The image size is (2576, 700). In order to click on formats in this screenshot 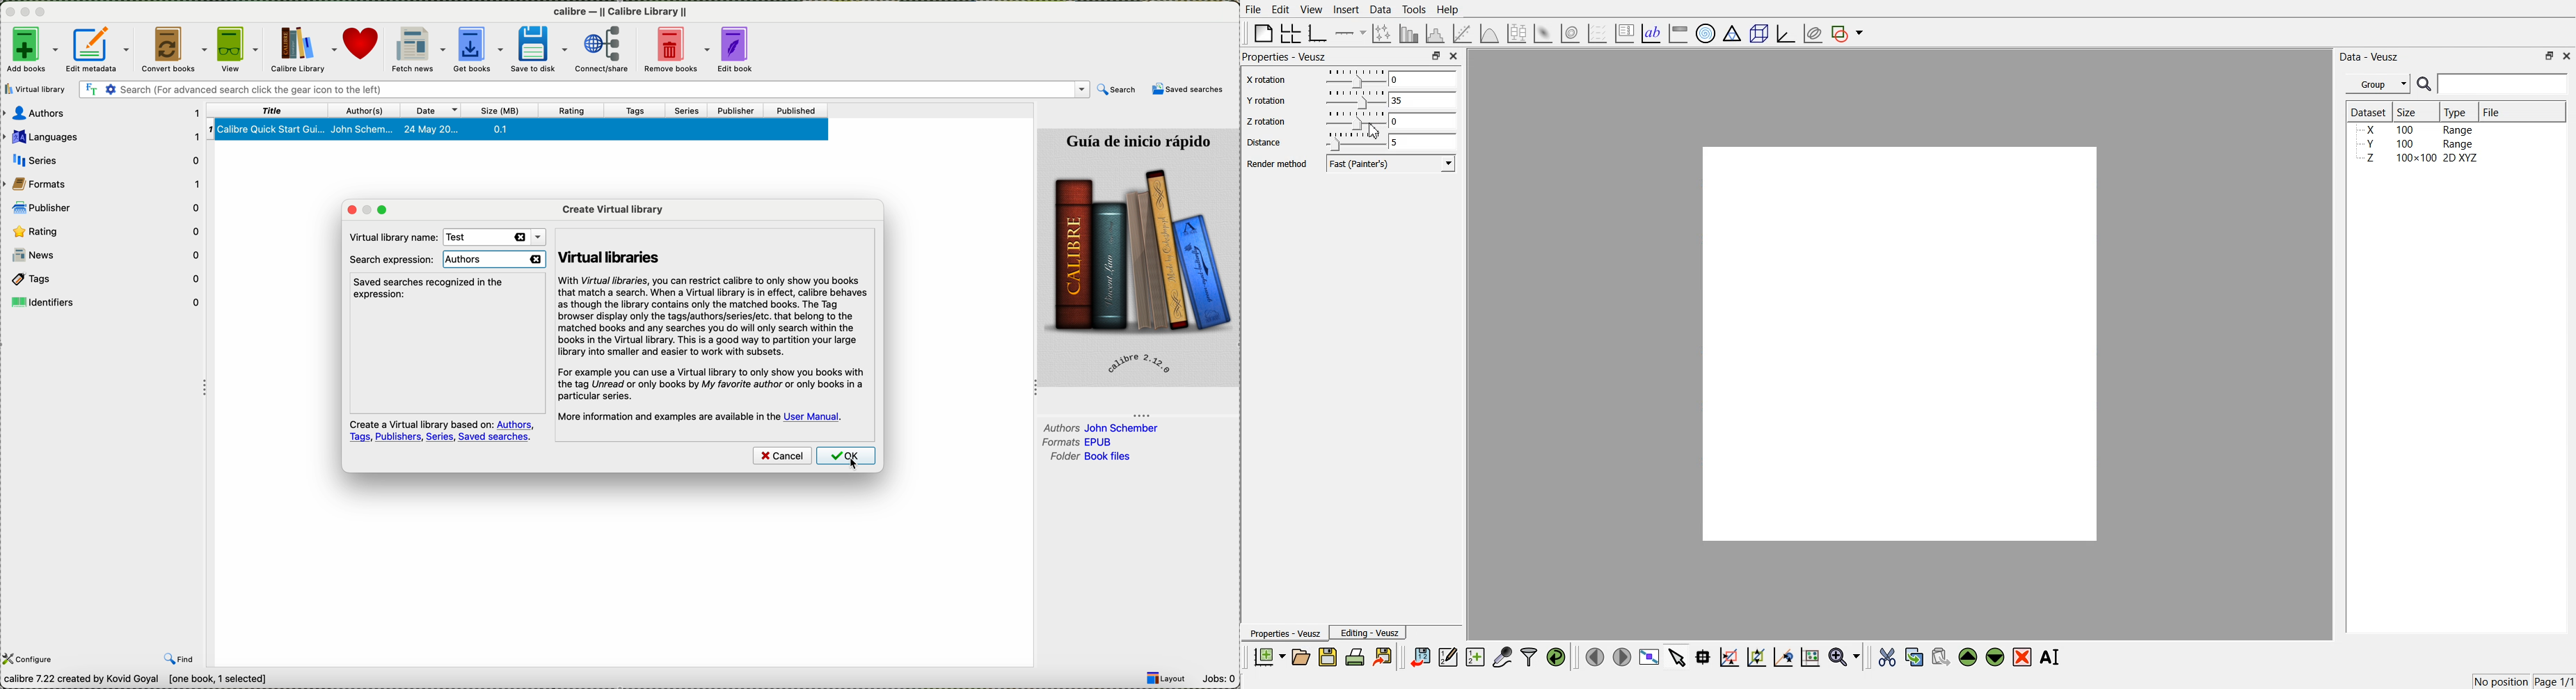, I will do `click(1081, 442)`.